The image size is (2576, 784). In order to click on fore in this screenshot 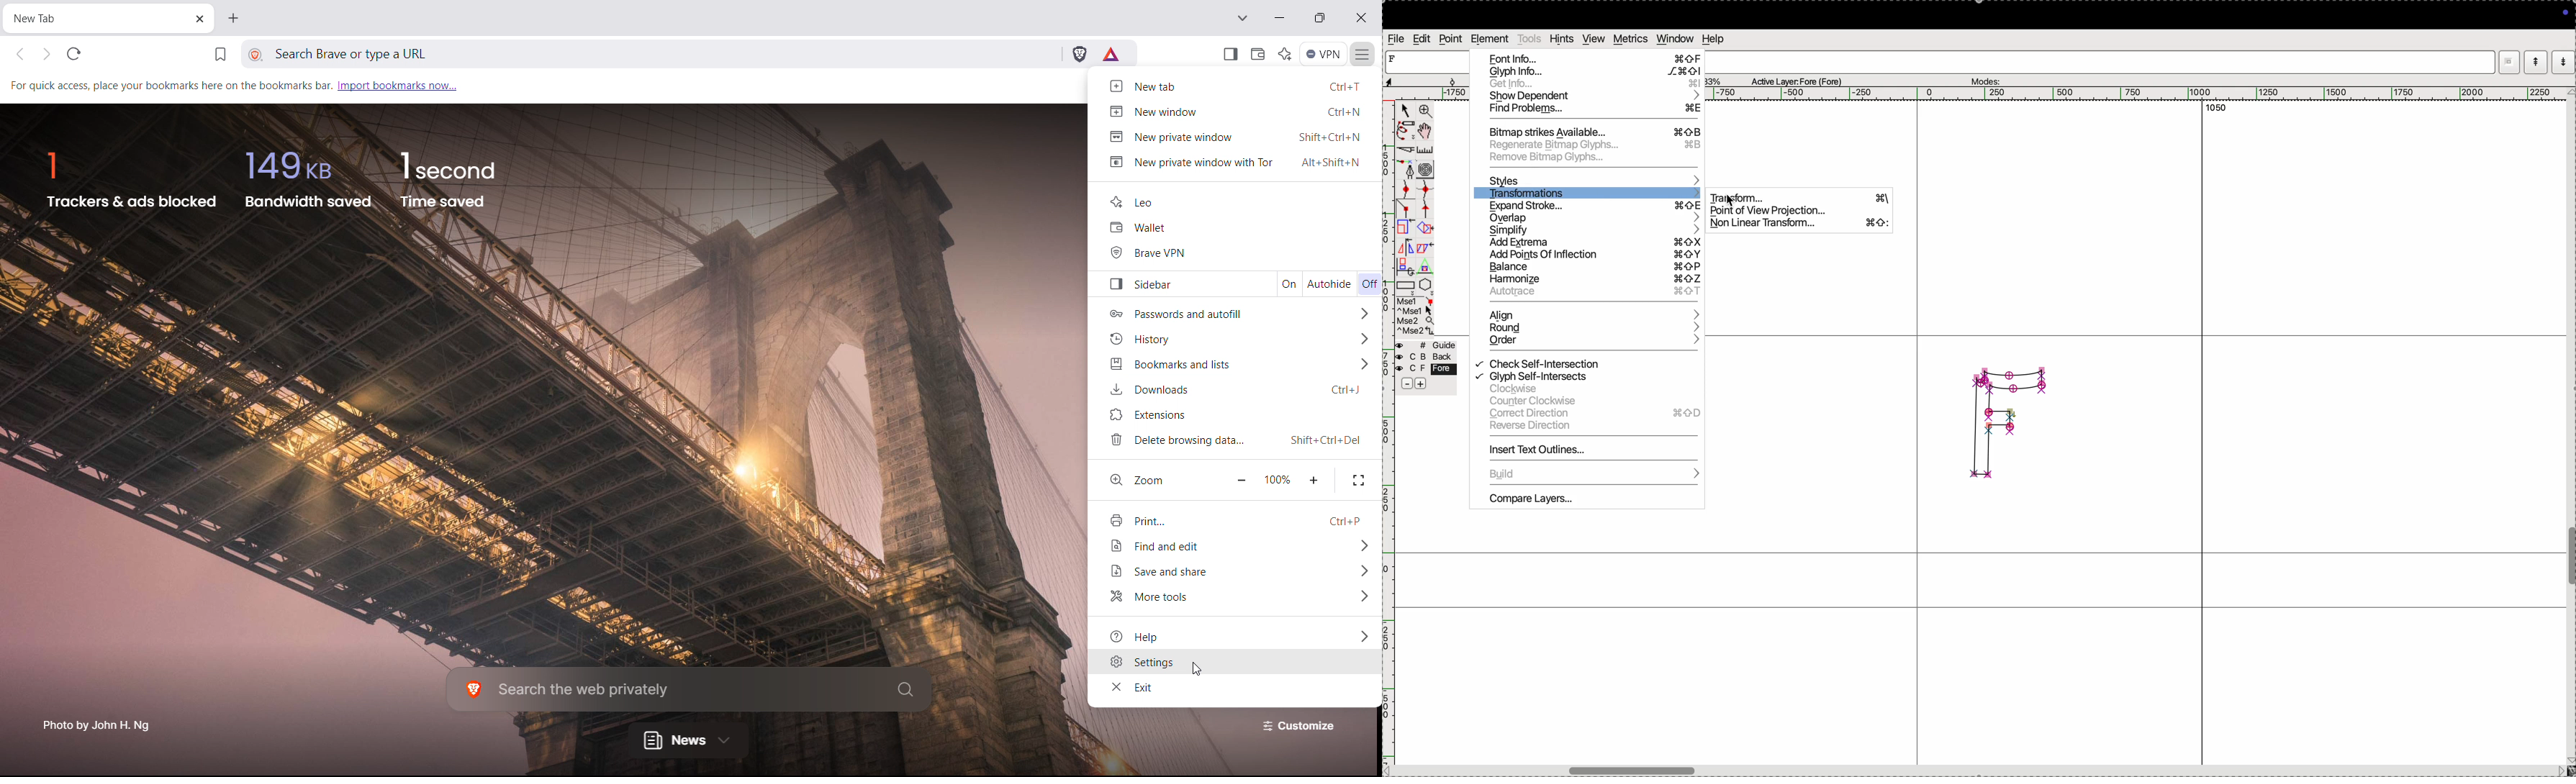, I will do `click(1427, 370)`.